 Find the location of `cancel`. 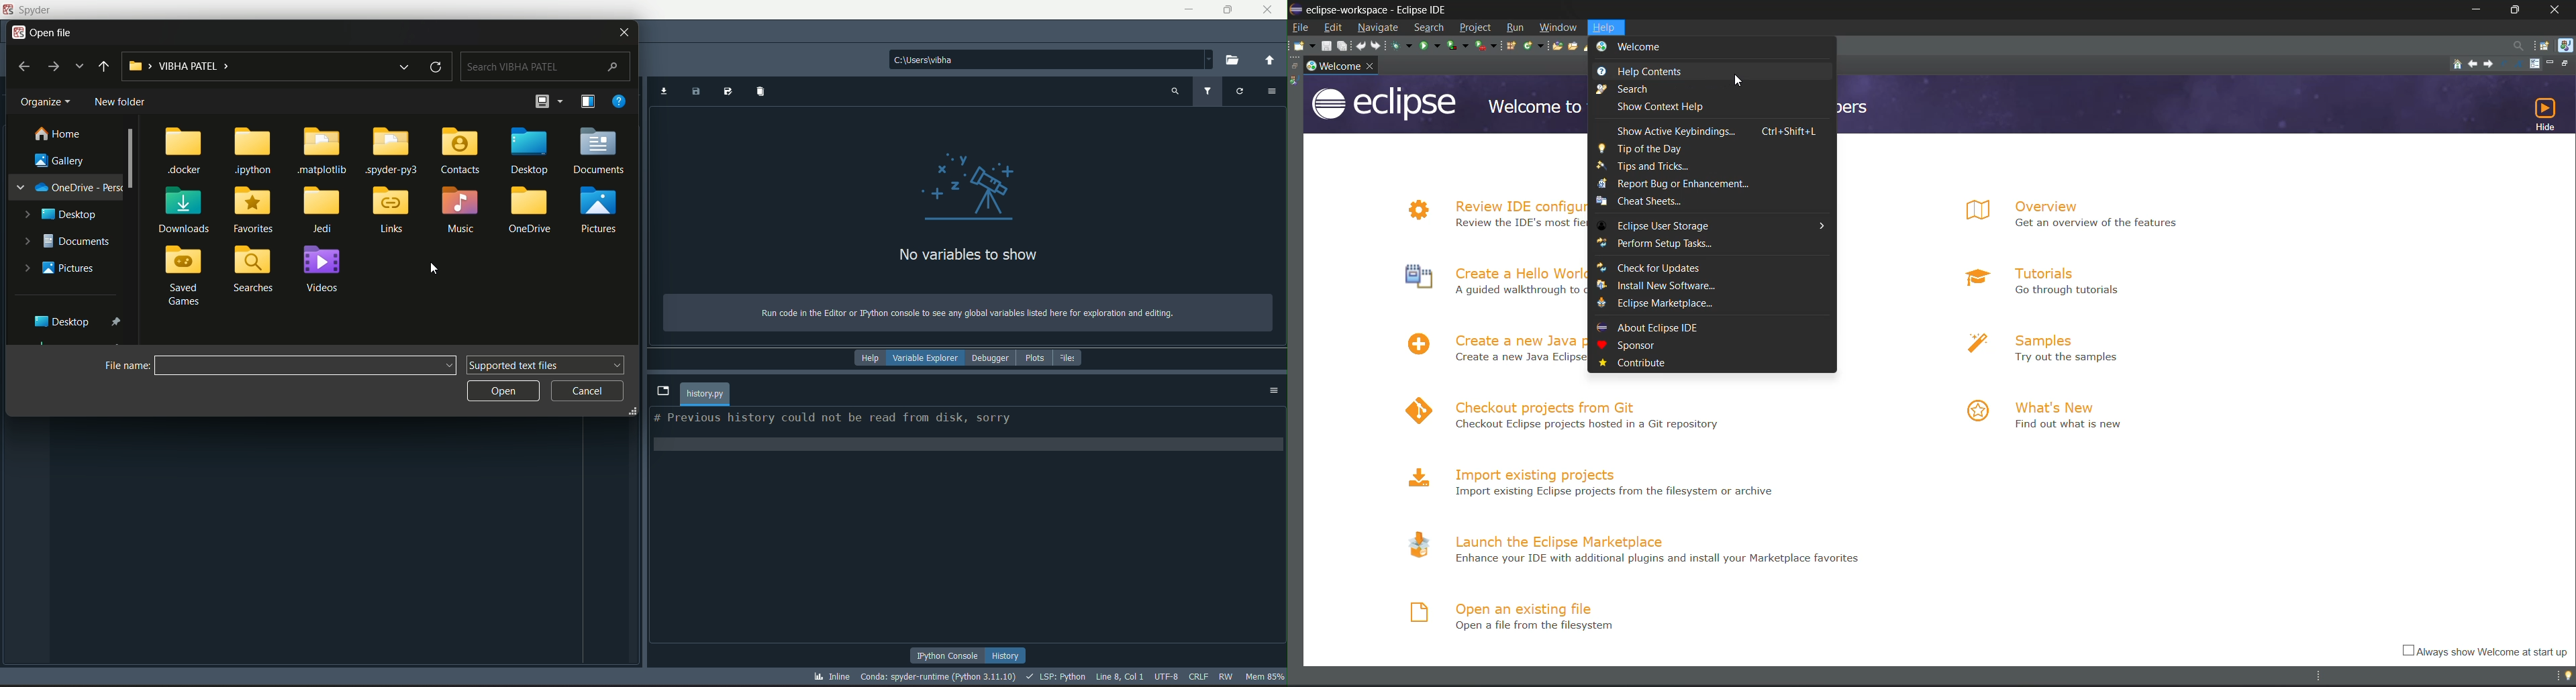

cancel is located at coordinates (589, 390).